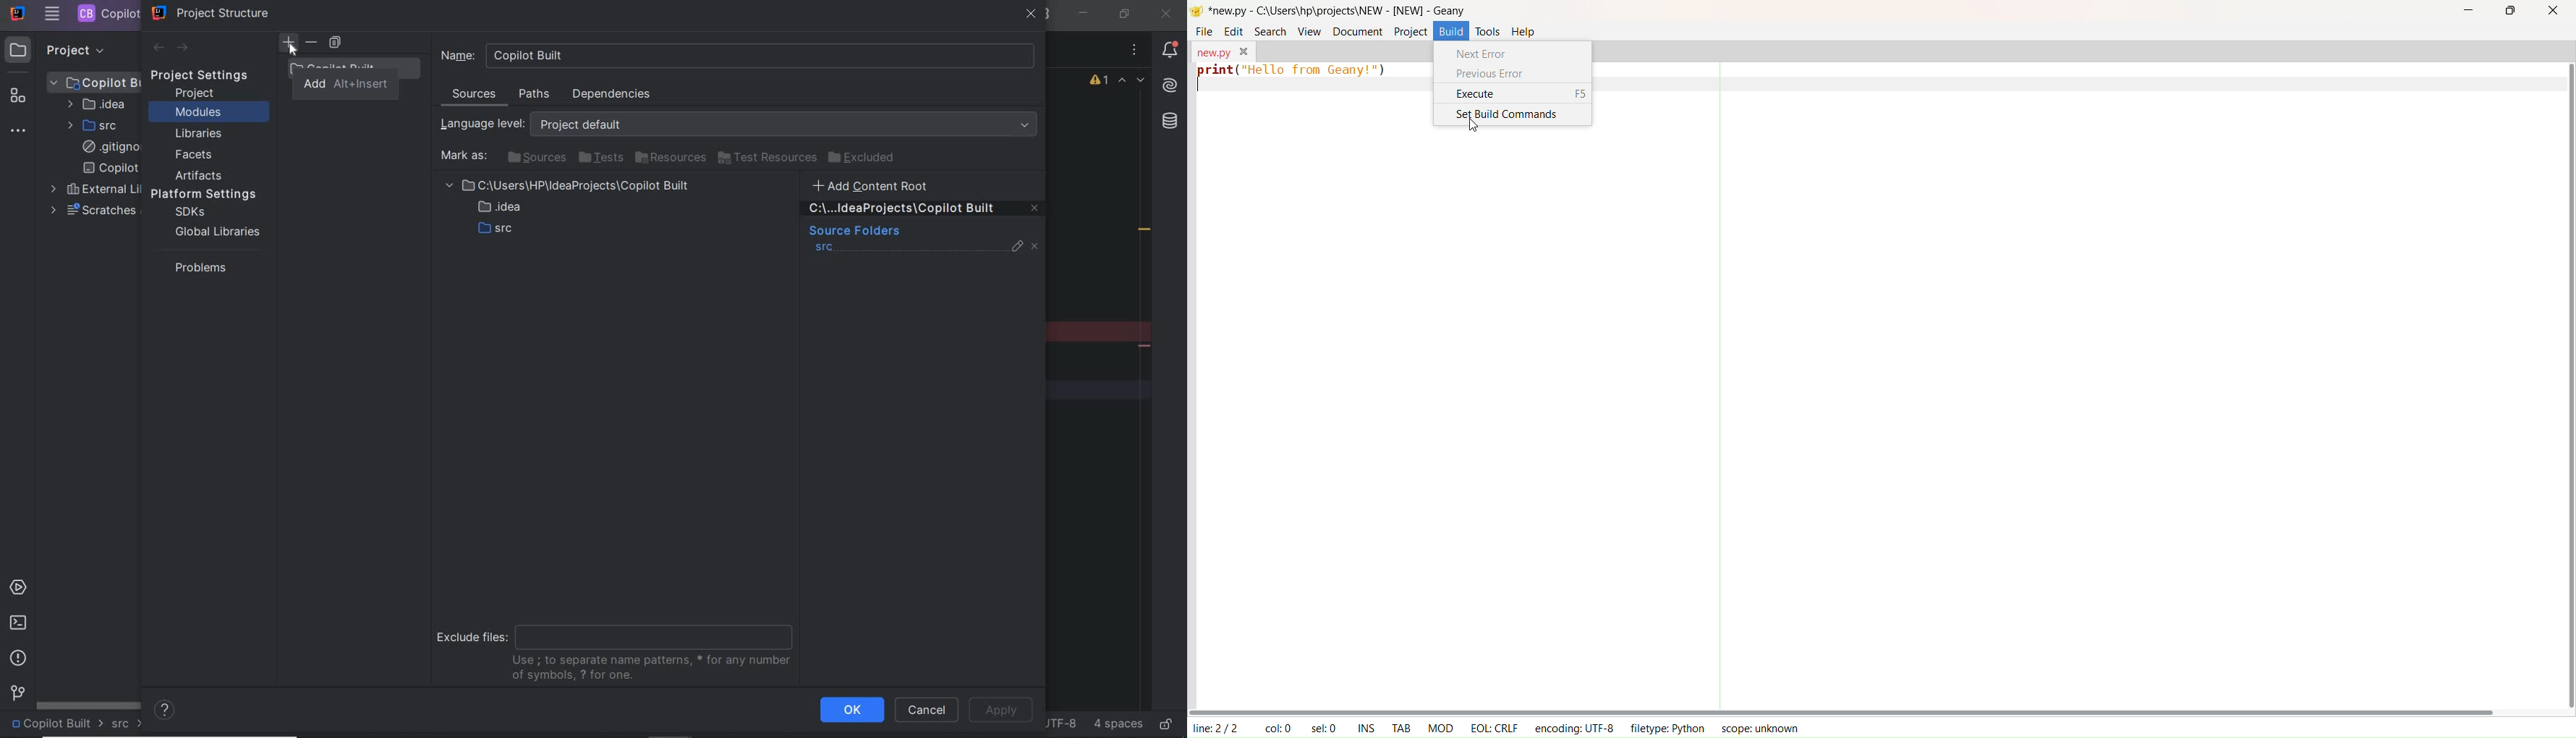 The width and height of the screenshot is (2576, 756). Describe the element at coordinates (2467, 9) in the screenshot. I see `minimize` at that location.